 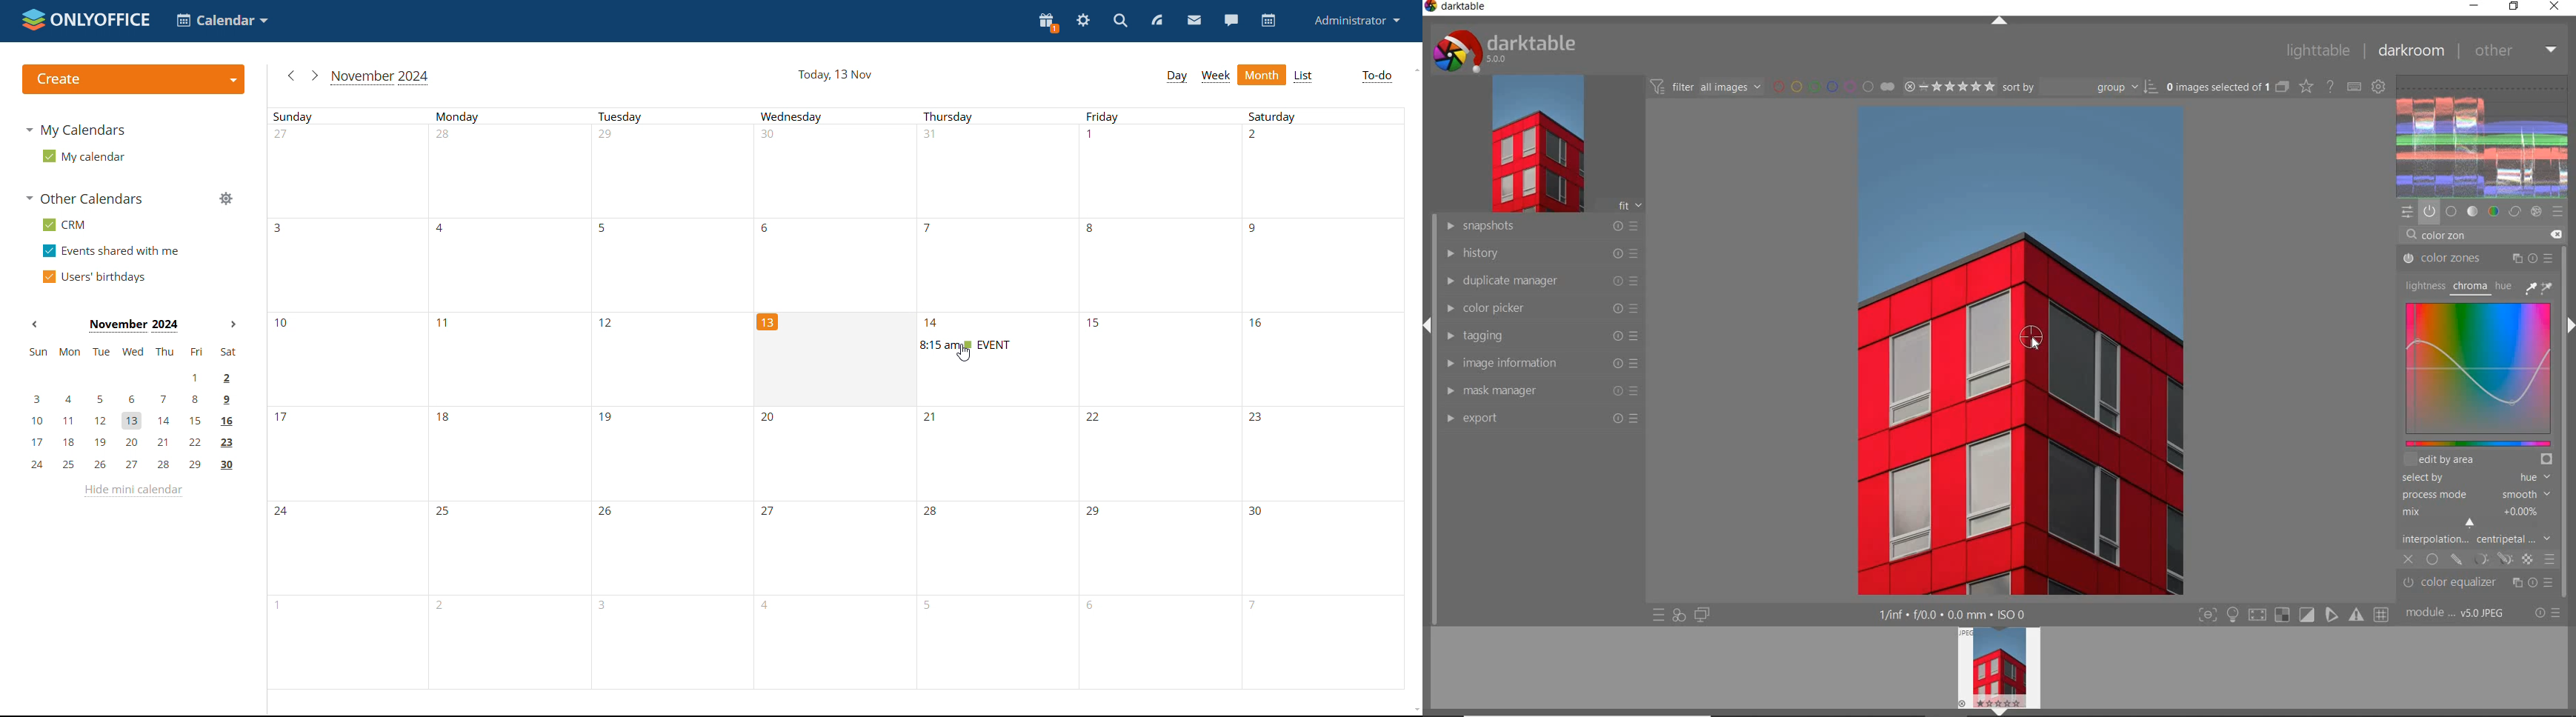 I want to click on soft proofing, so click(x=2308, y=615).